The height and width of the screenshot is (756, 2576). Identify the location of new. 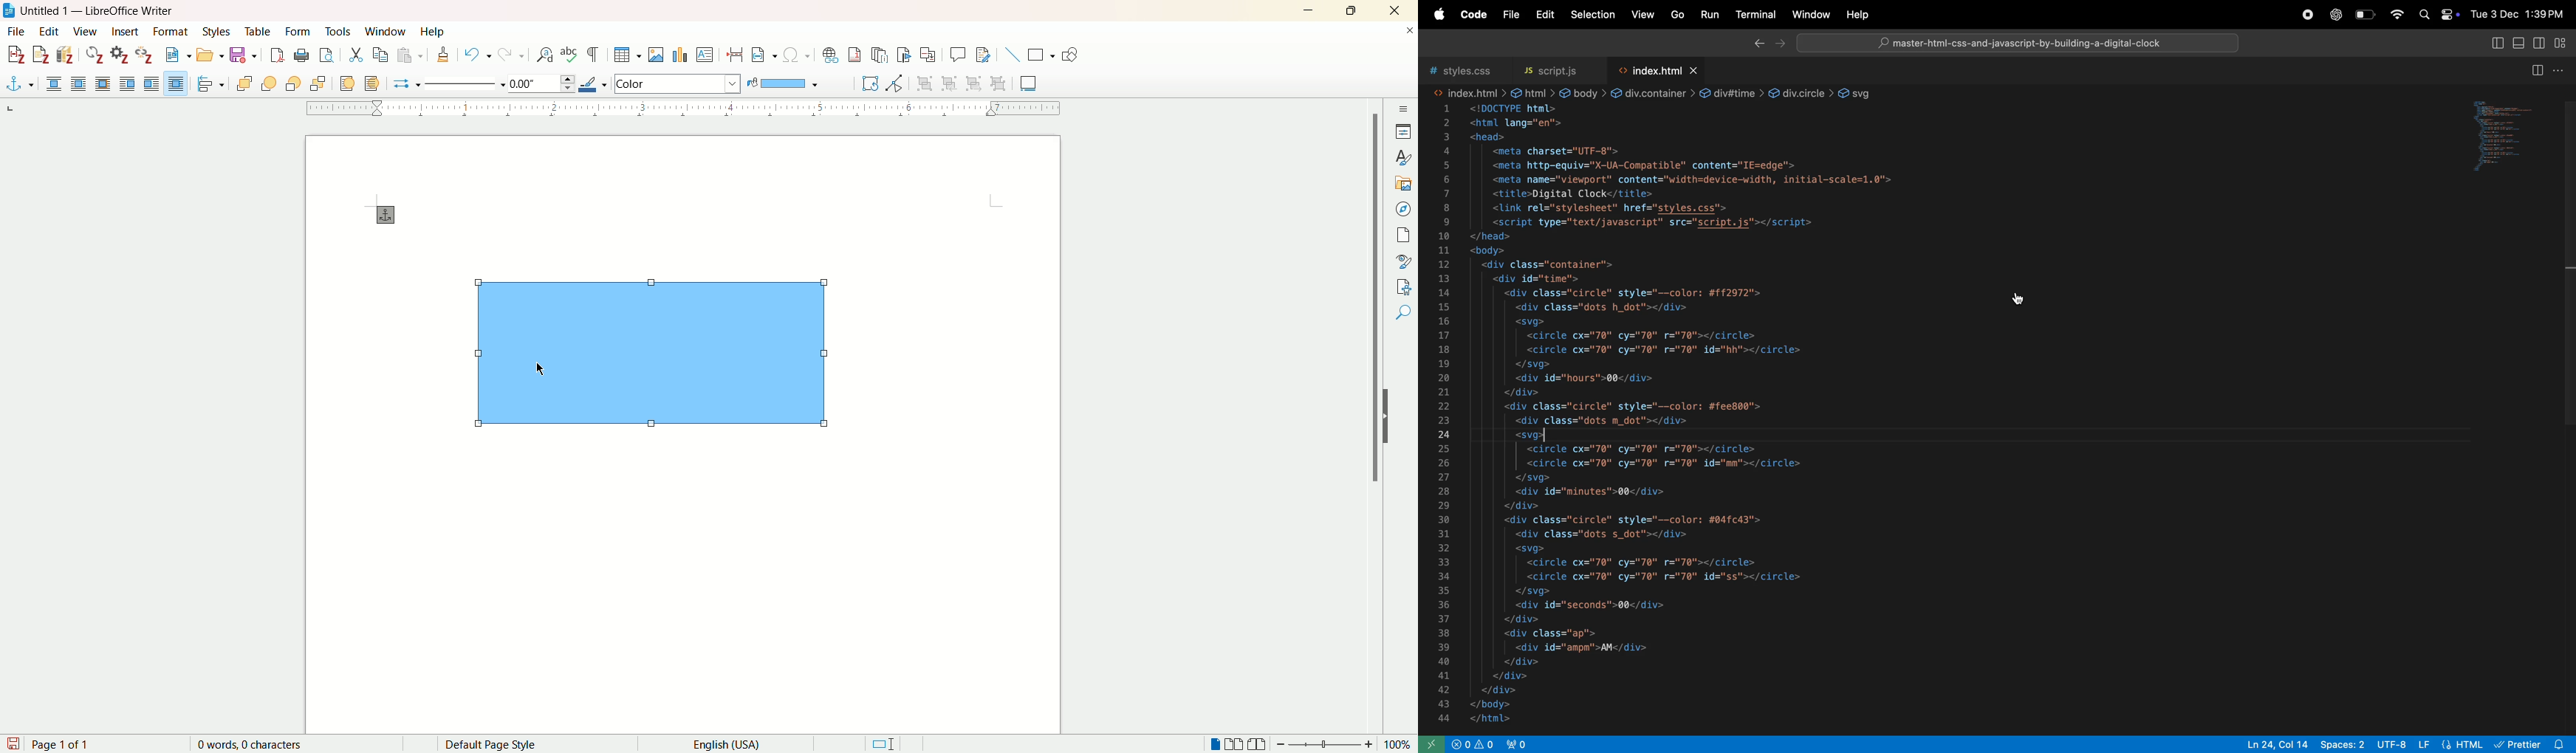
(175, 56).